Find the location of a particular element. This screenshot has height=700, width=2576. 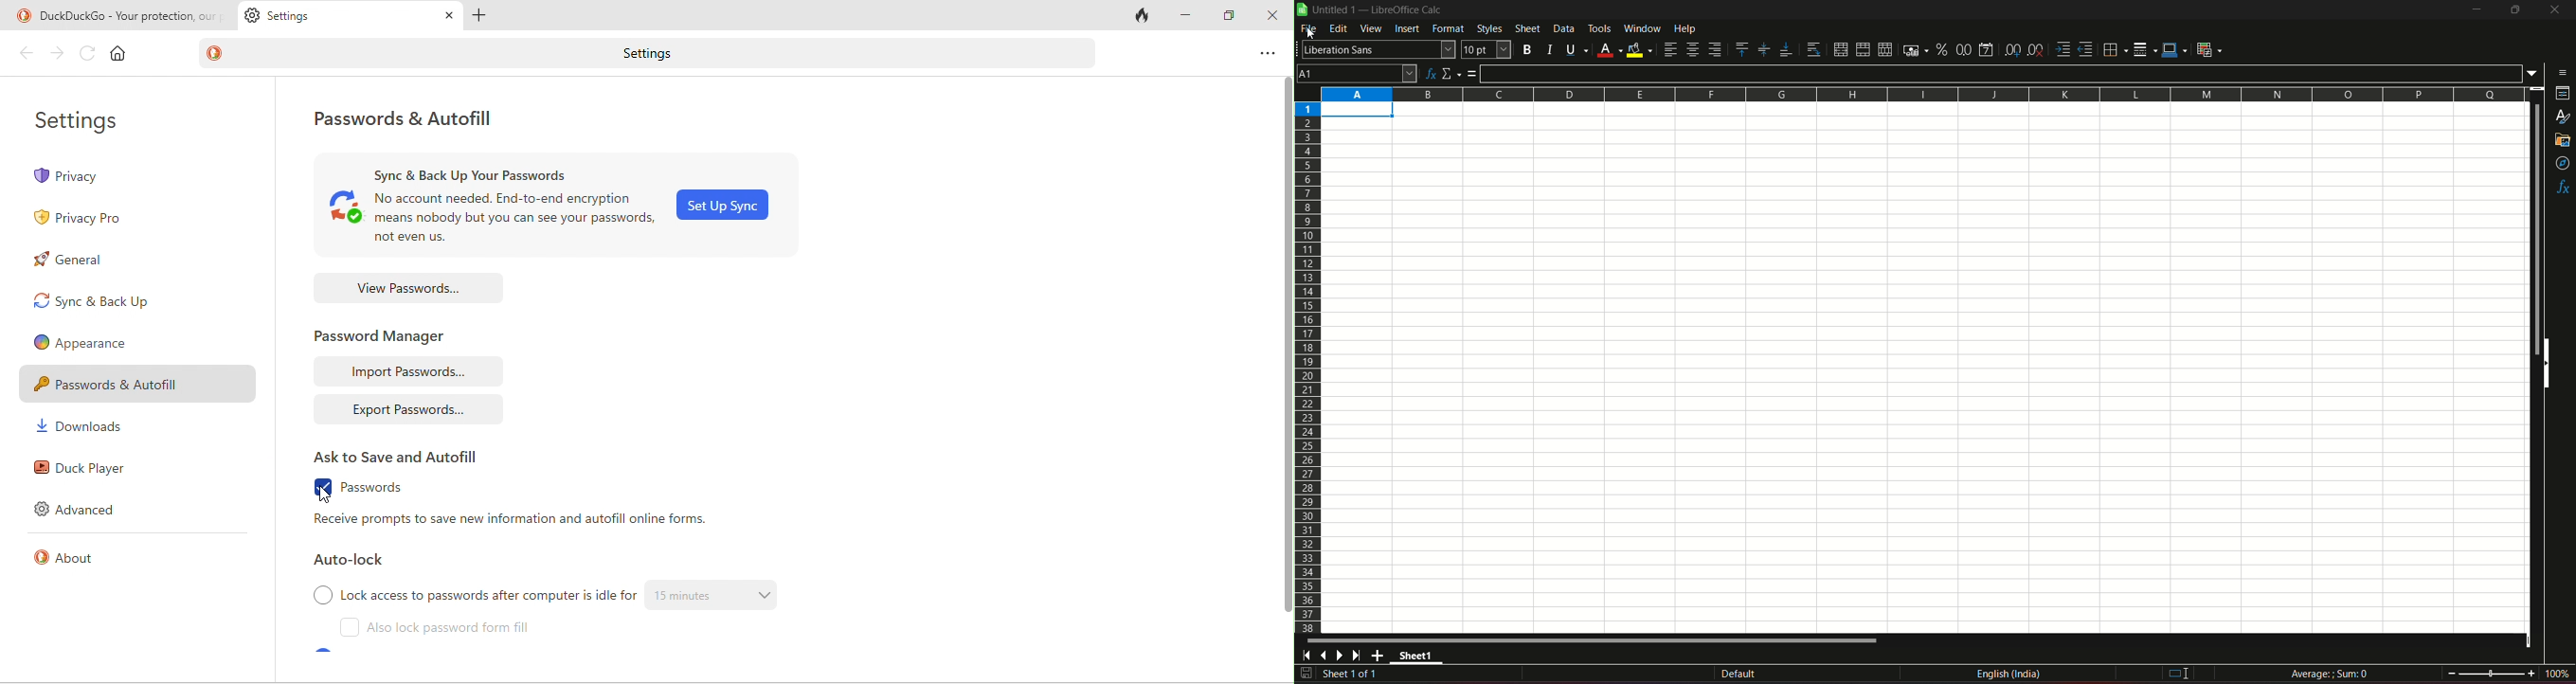

italic is located at coordinates (1548, 48).